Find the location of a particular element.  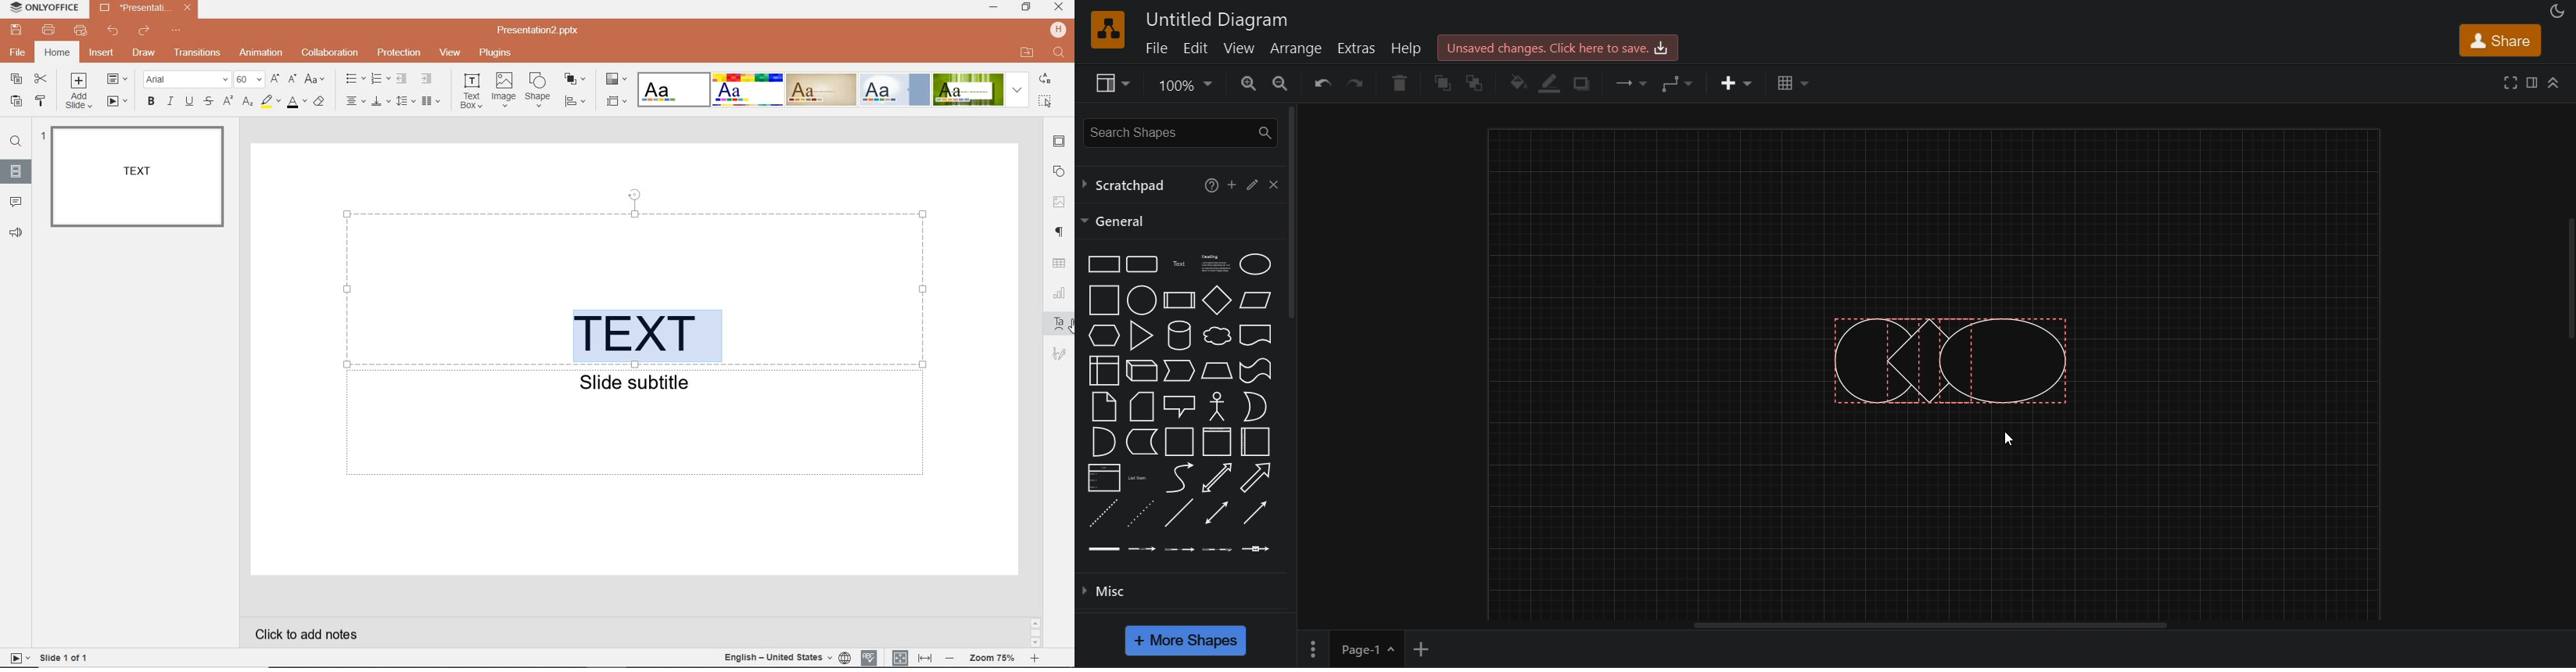

COPY is located at coordinates (17, 80).